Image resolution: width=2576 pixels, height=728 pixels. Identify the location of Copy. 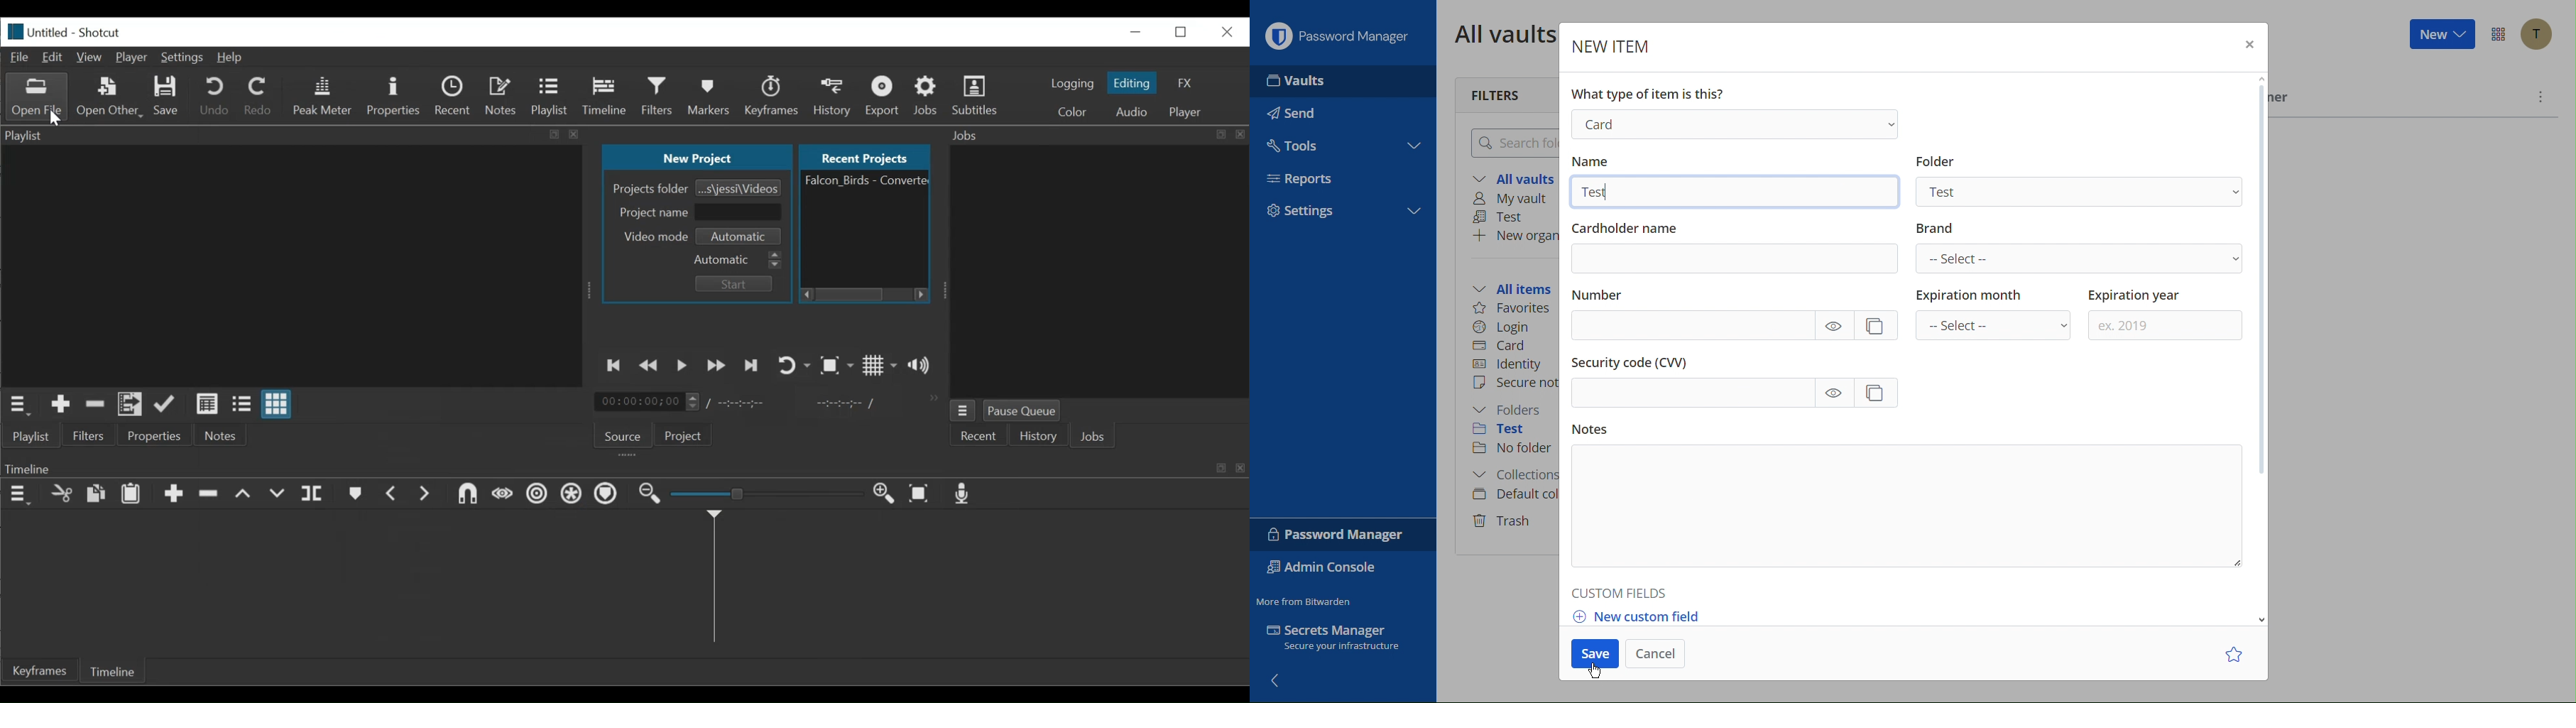
(96, 494).